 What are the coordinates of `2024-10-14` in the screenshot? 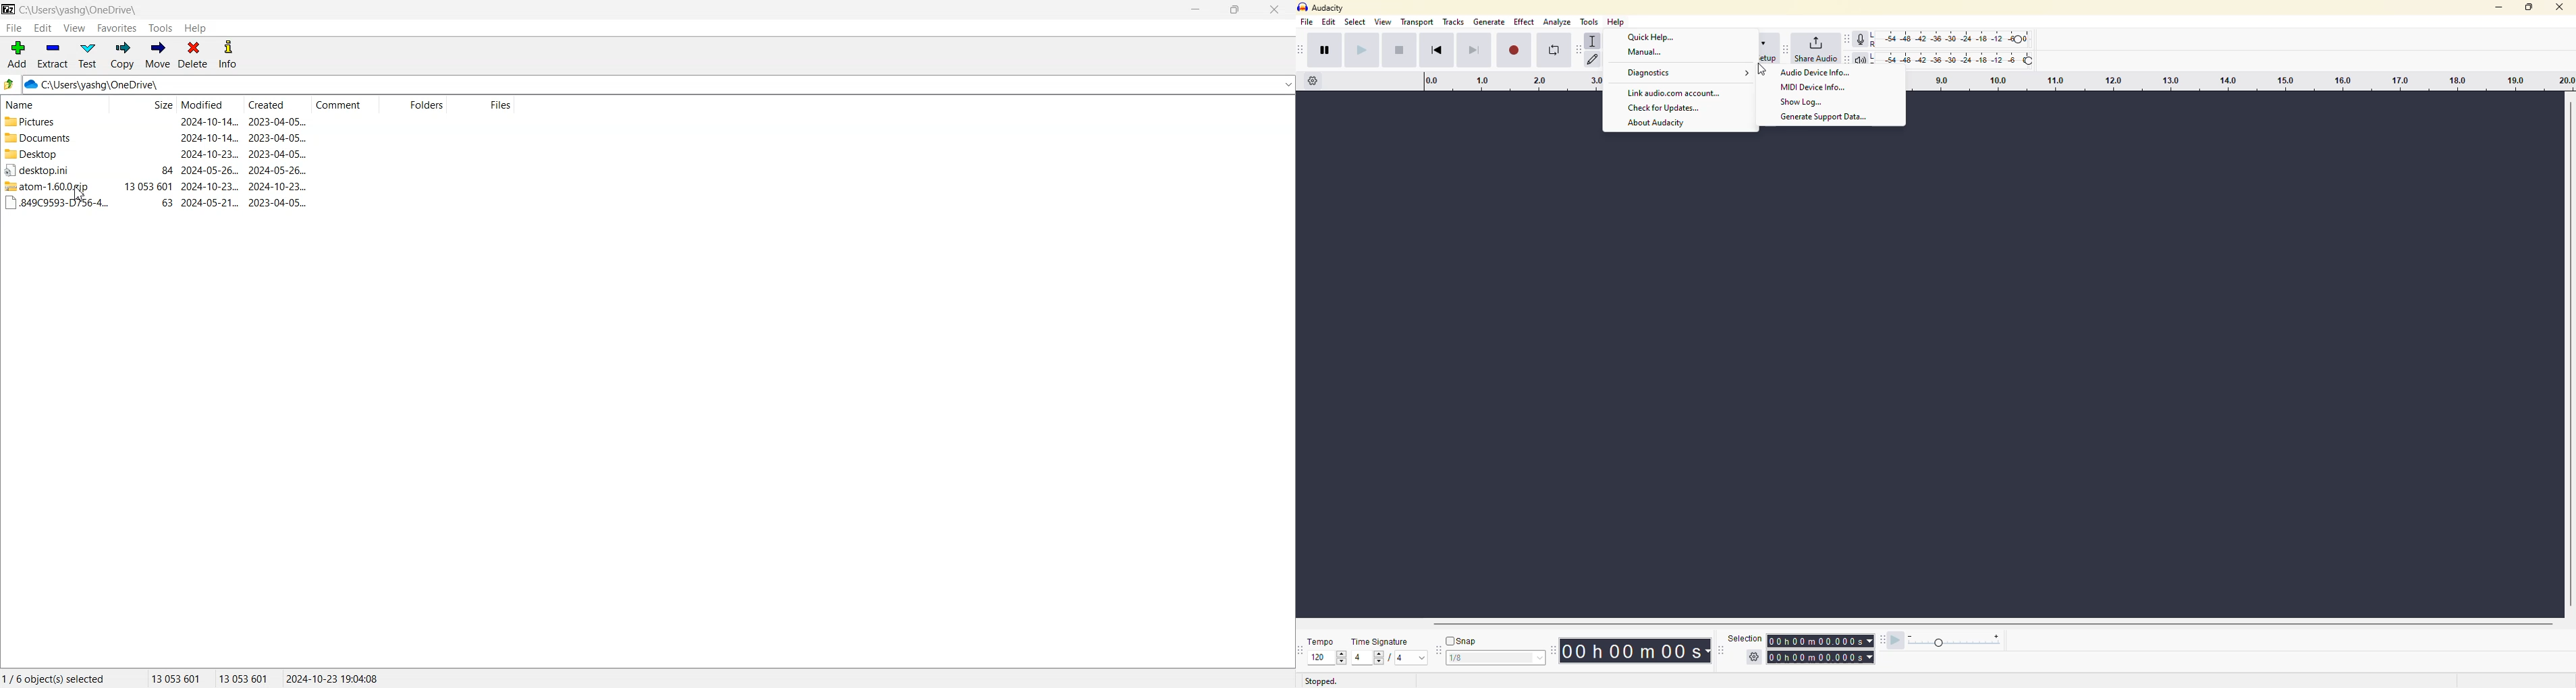 It's located at (209, 137).